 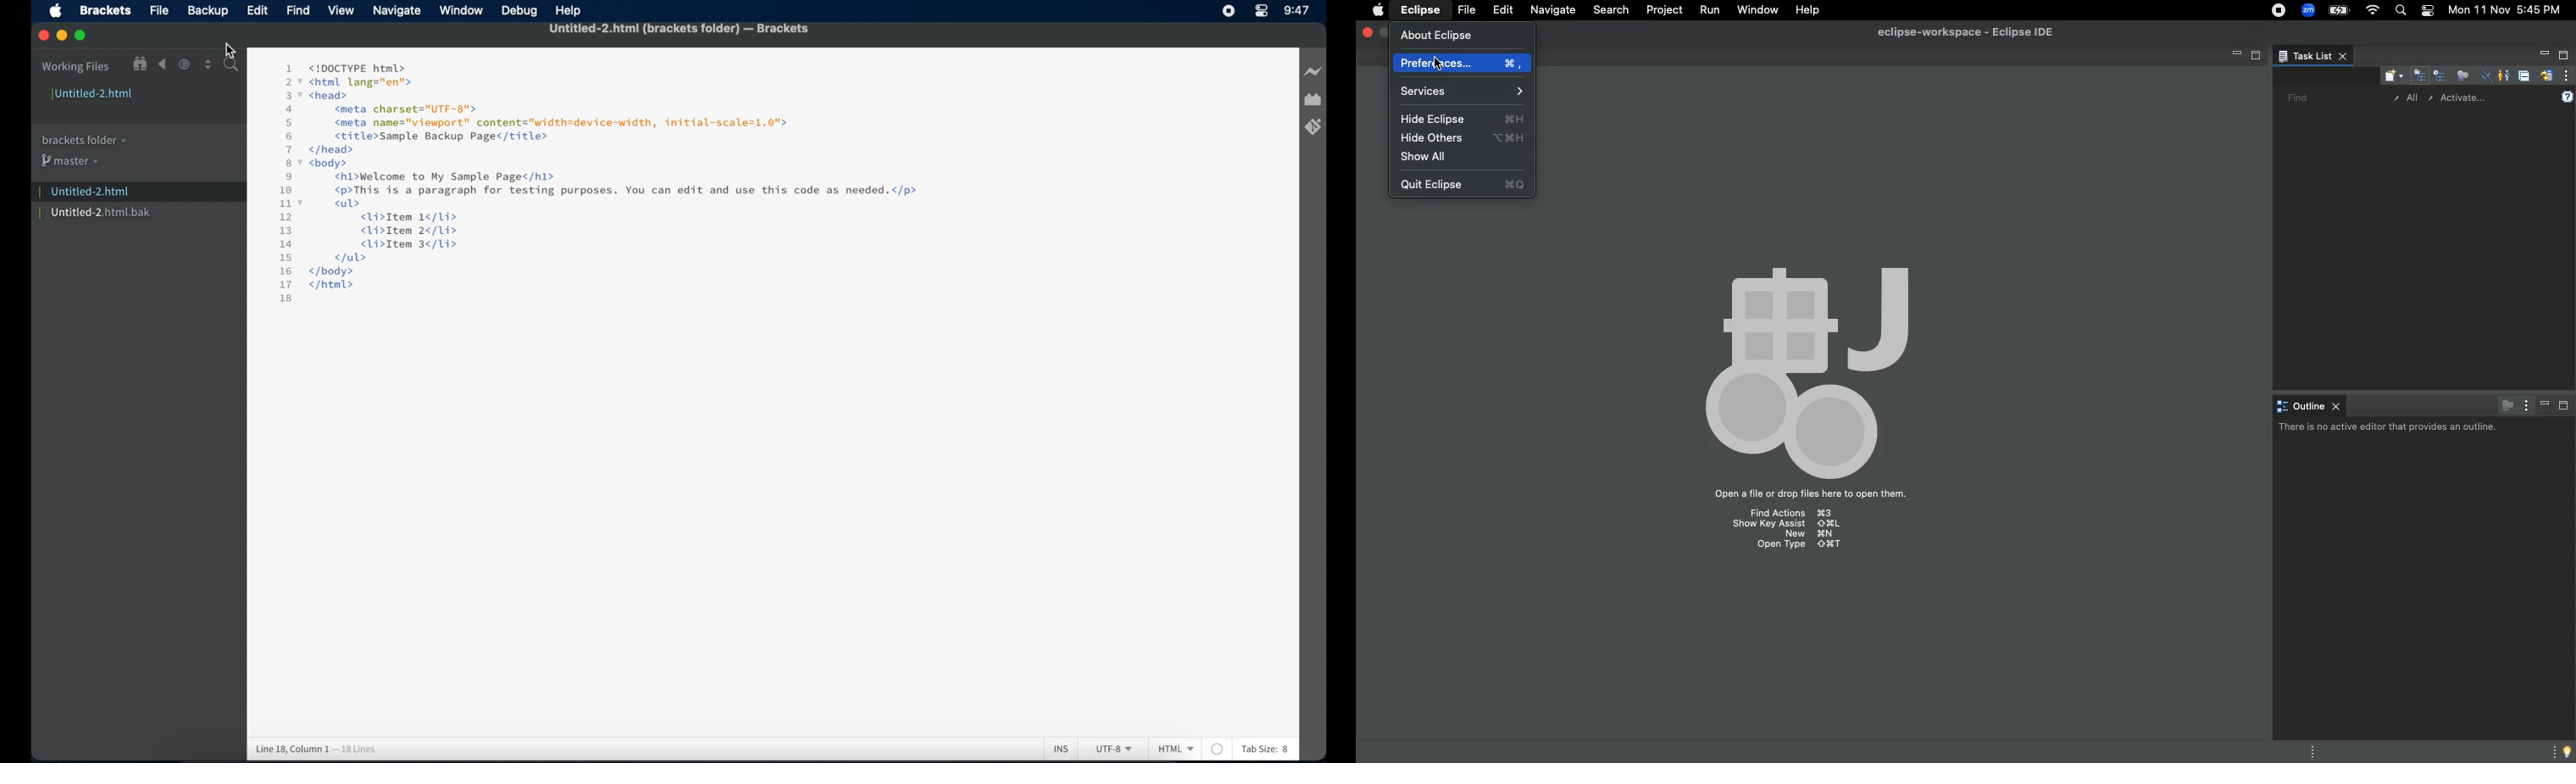 I want to click on Synchronized change, so click(x=2546, y=74).